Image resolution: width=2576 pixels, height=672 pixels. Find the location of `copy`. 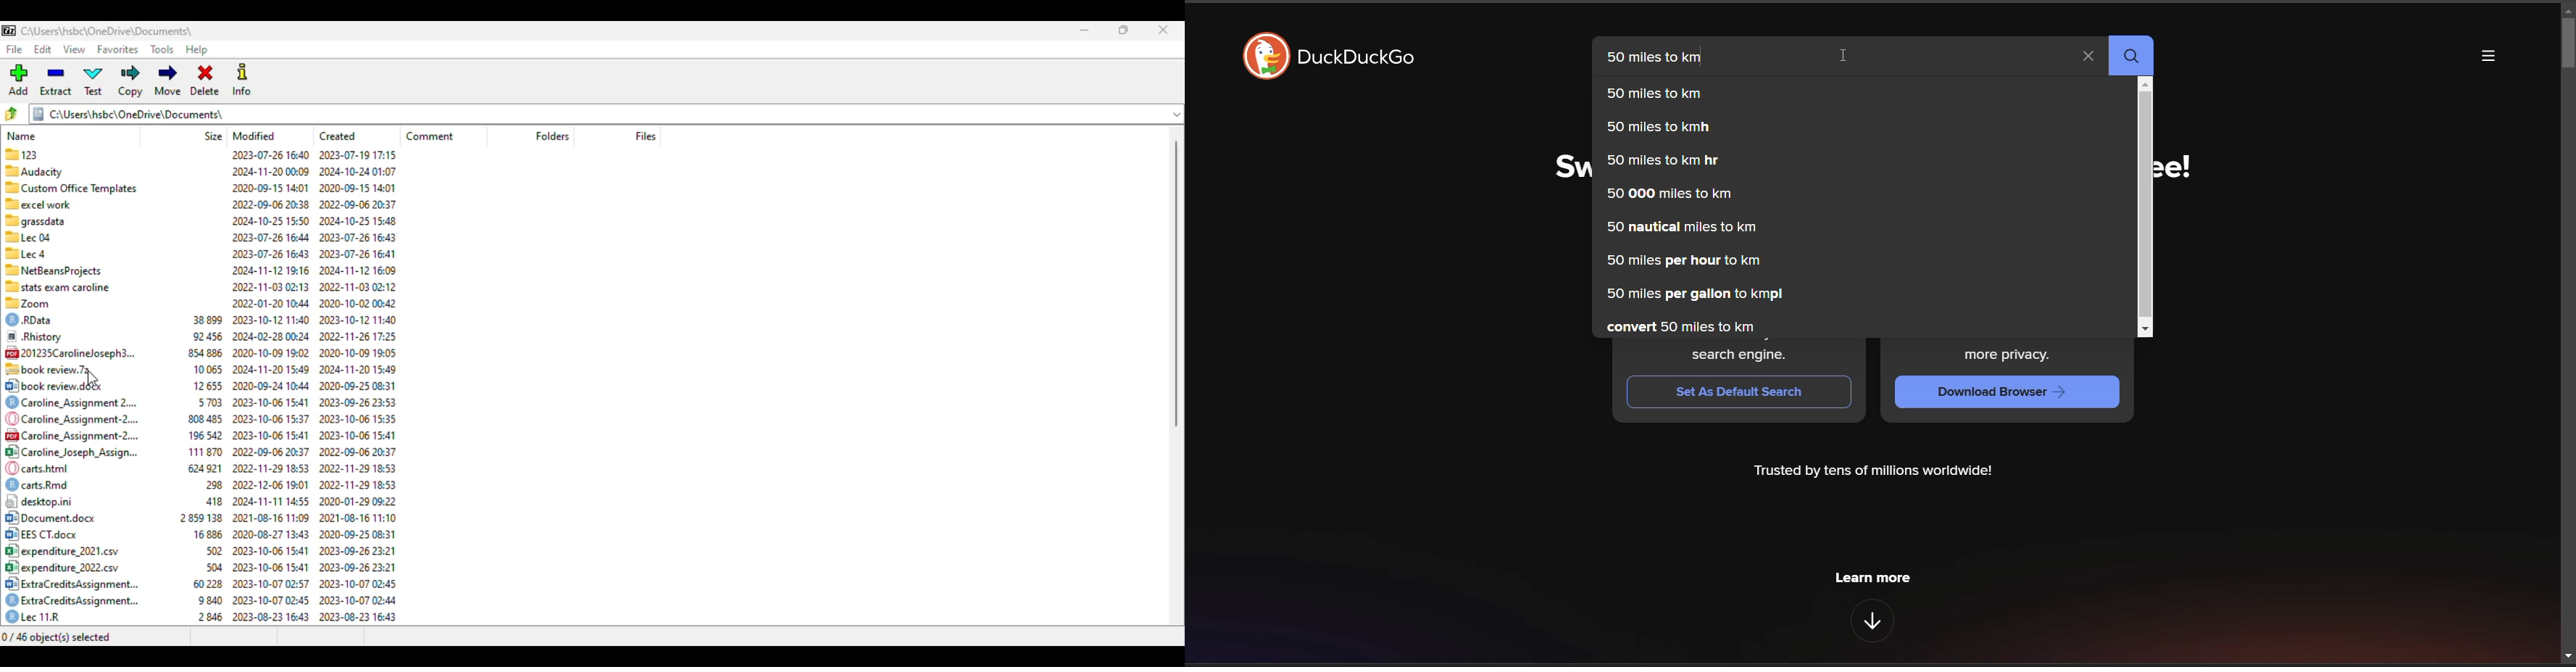

copy is located at coordinates (130, 82).